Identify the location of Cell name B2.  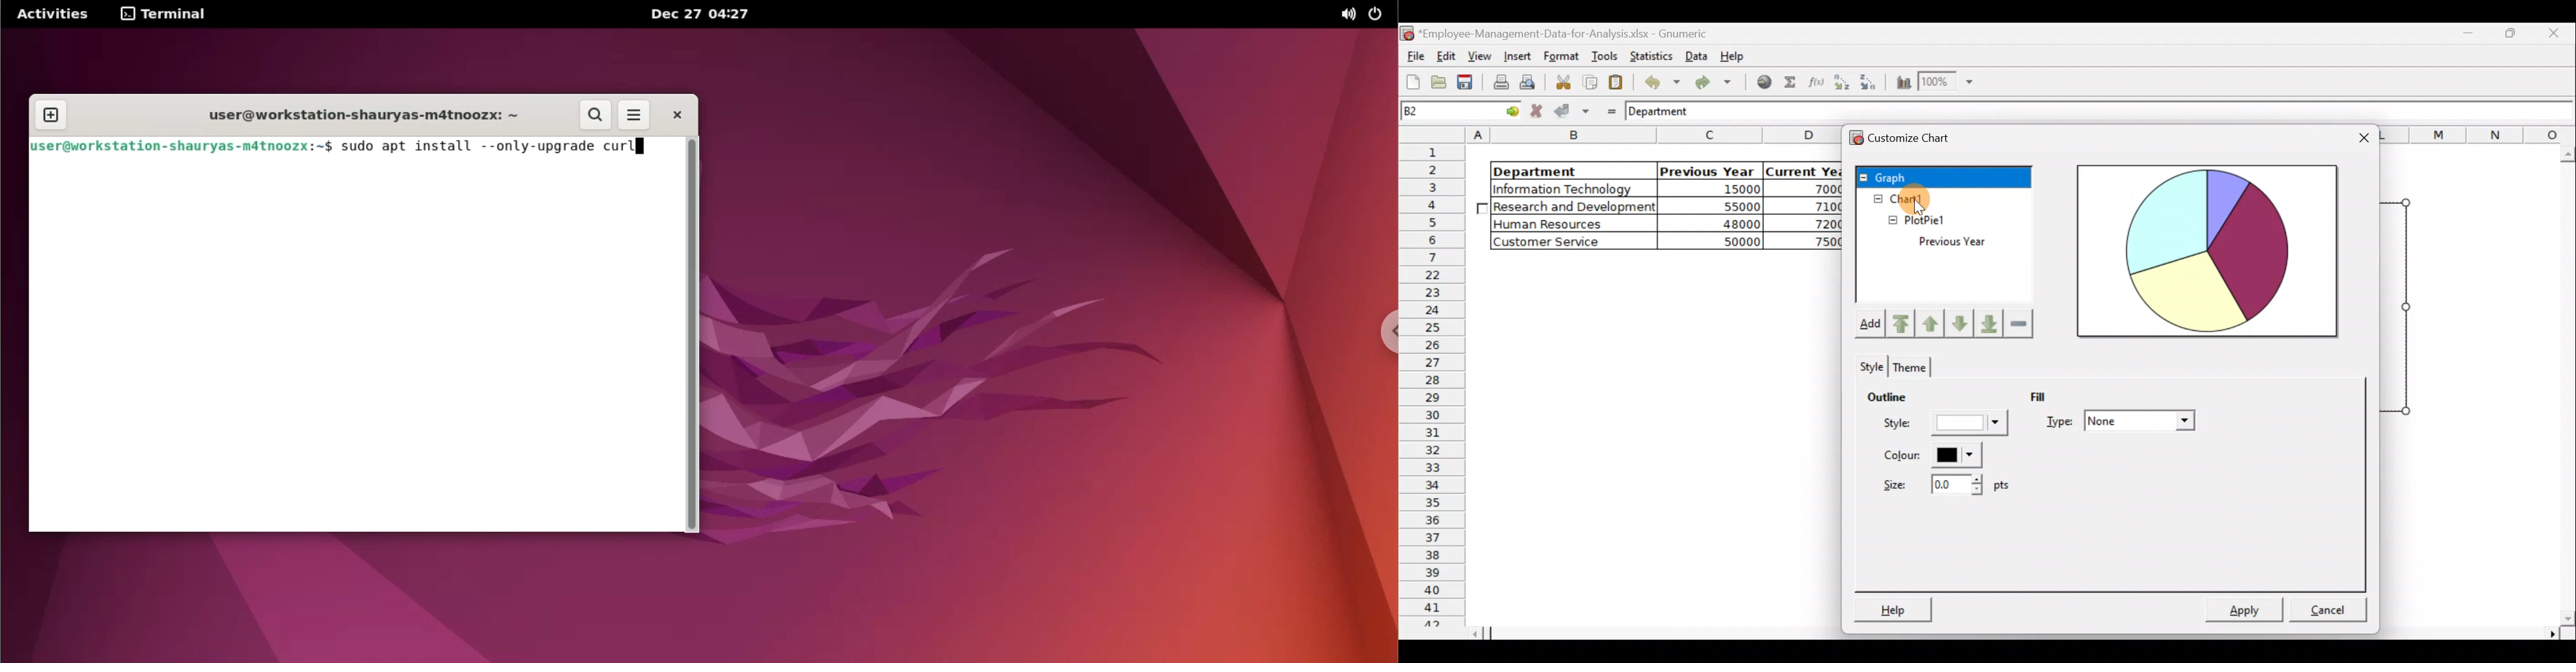
(1439, 112).